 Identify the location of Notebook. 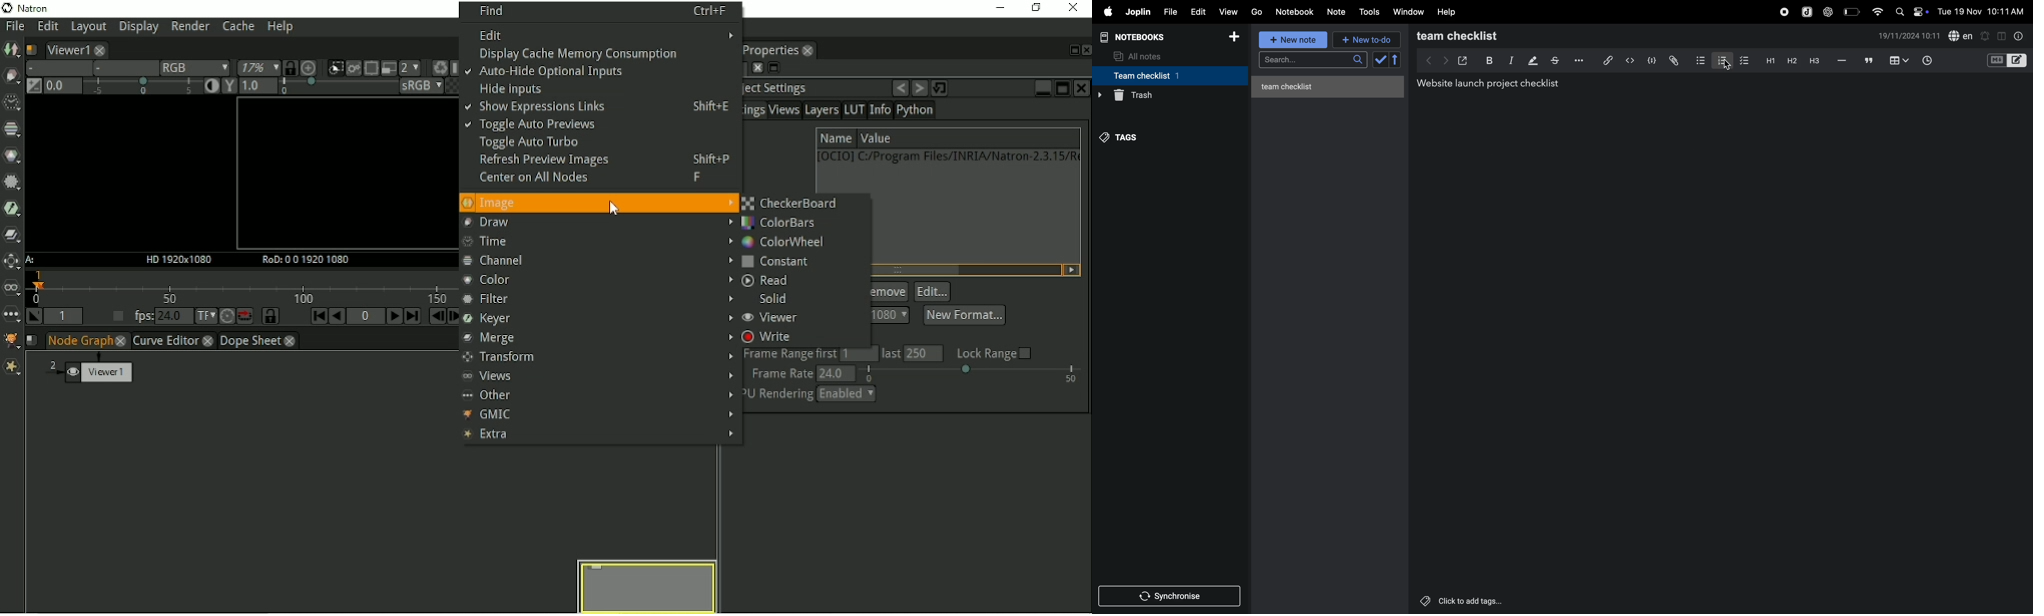
(1297, 12).